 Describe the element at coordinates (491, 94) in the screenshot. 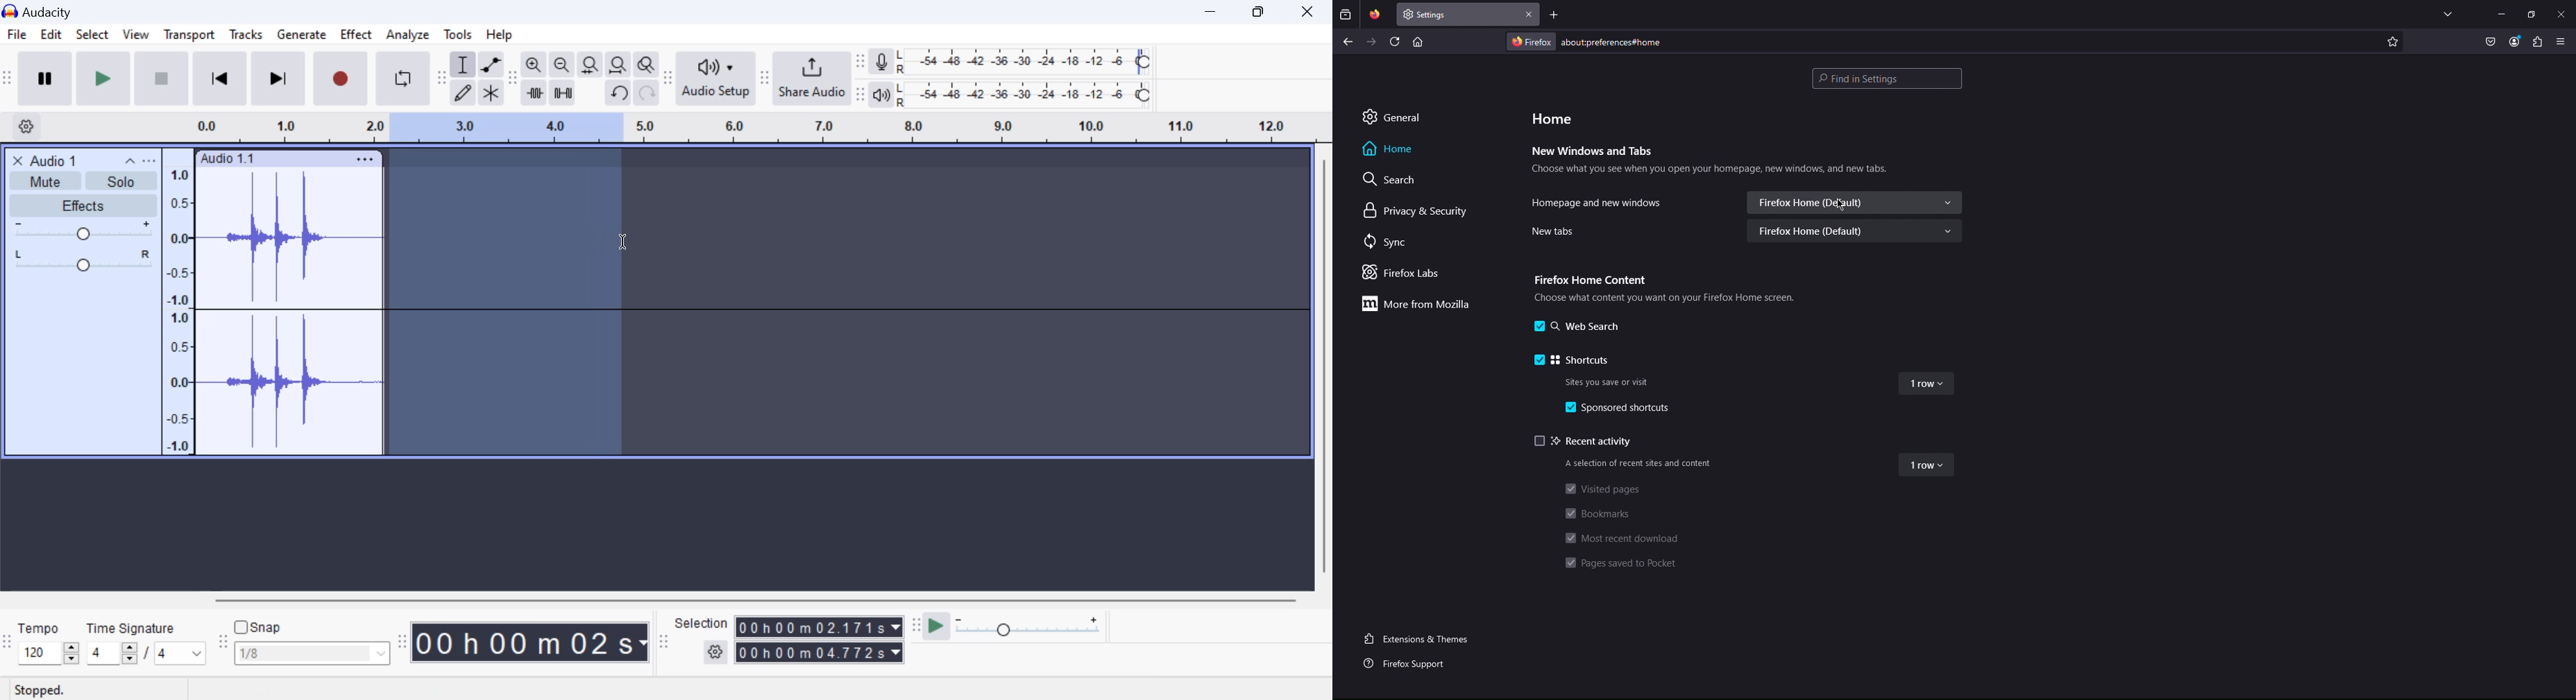

I see `multi tool` at that location.